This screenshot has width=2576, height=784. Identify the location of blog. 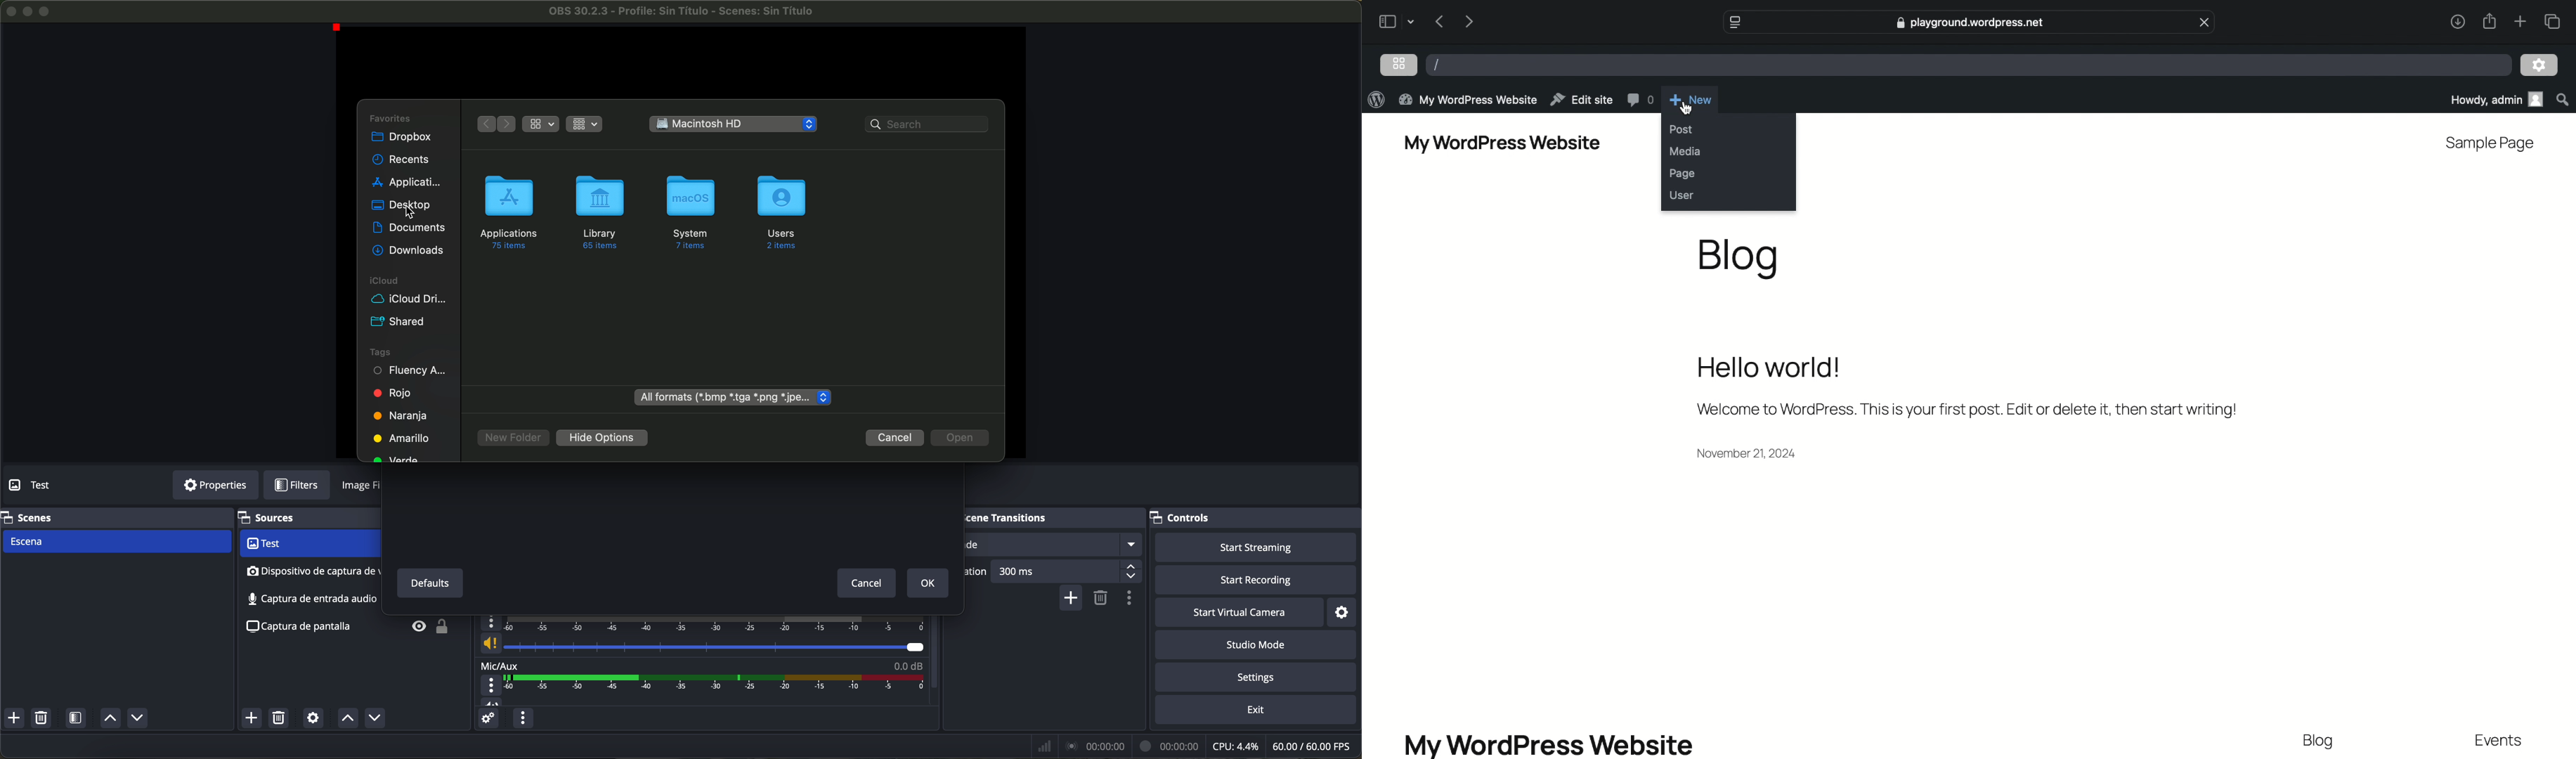
(1739, 258).